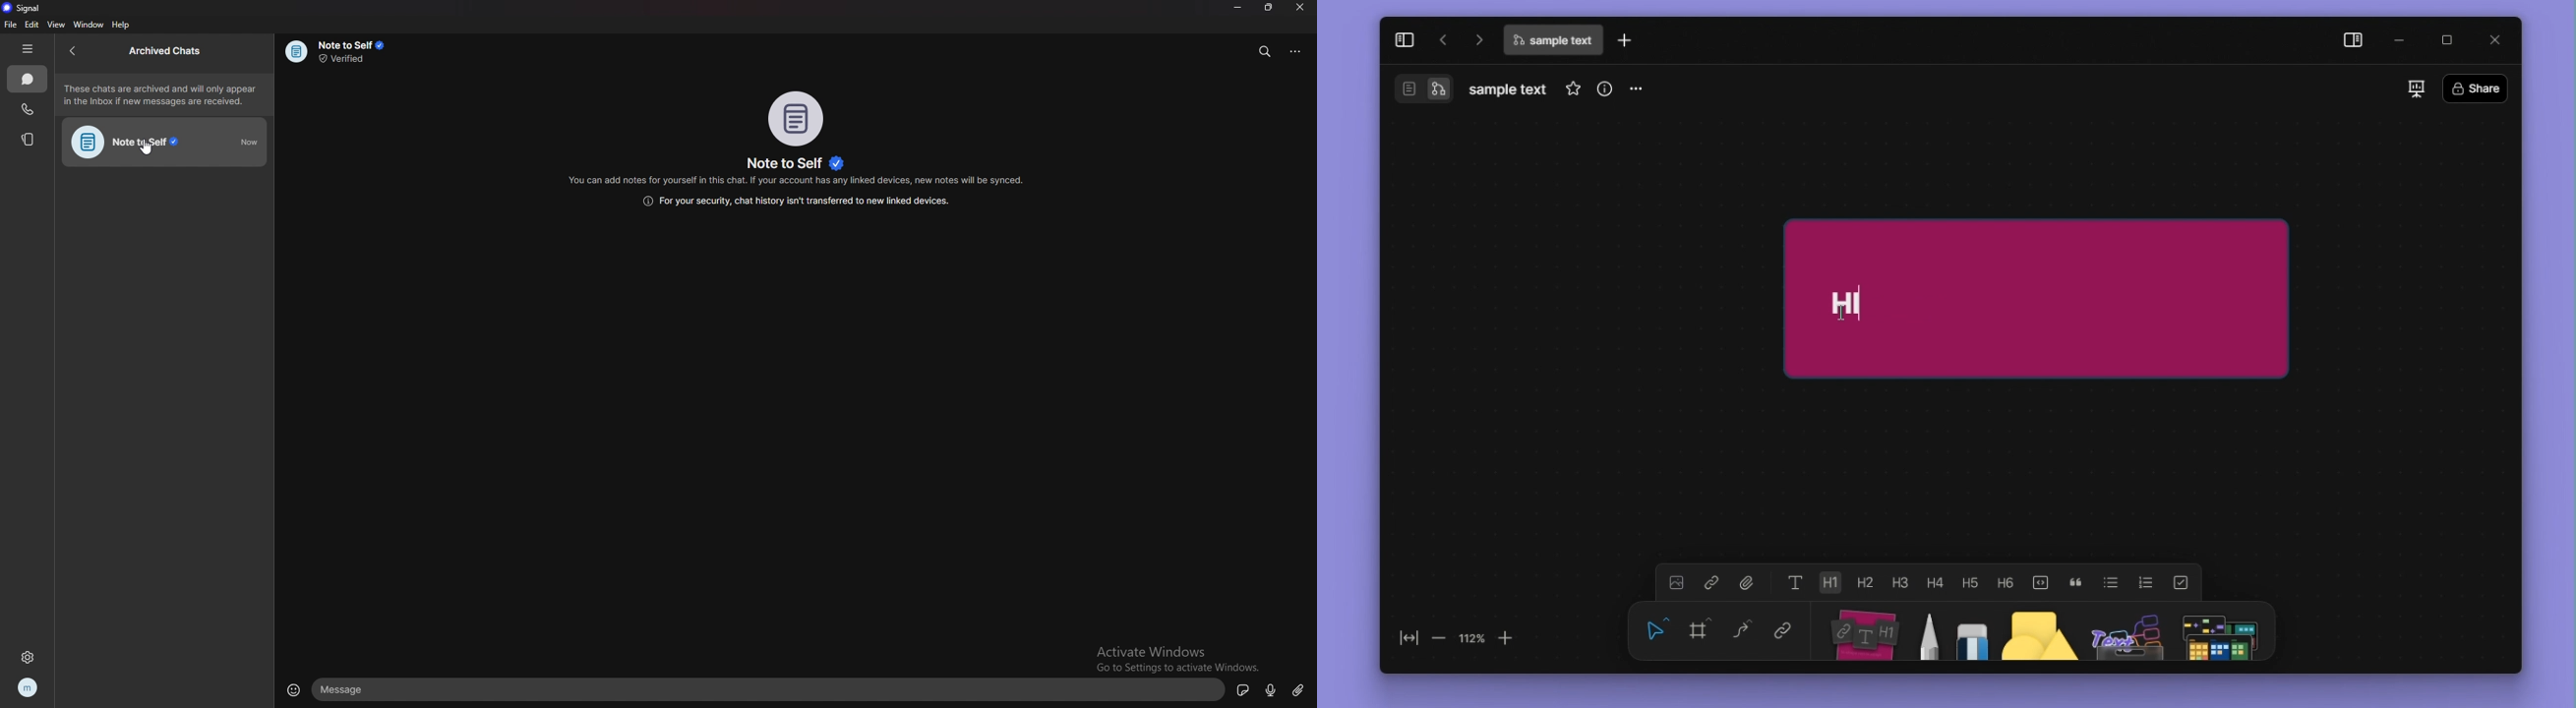 This screenshot has height=728, width=2576. Describe the element at coordinates (1573, 88) in the screenshot. I see `favourite` at that location.